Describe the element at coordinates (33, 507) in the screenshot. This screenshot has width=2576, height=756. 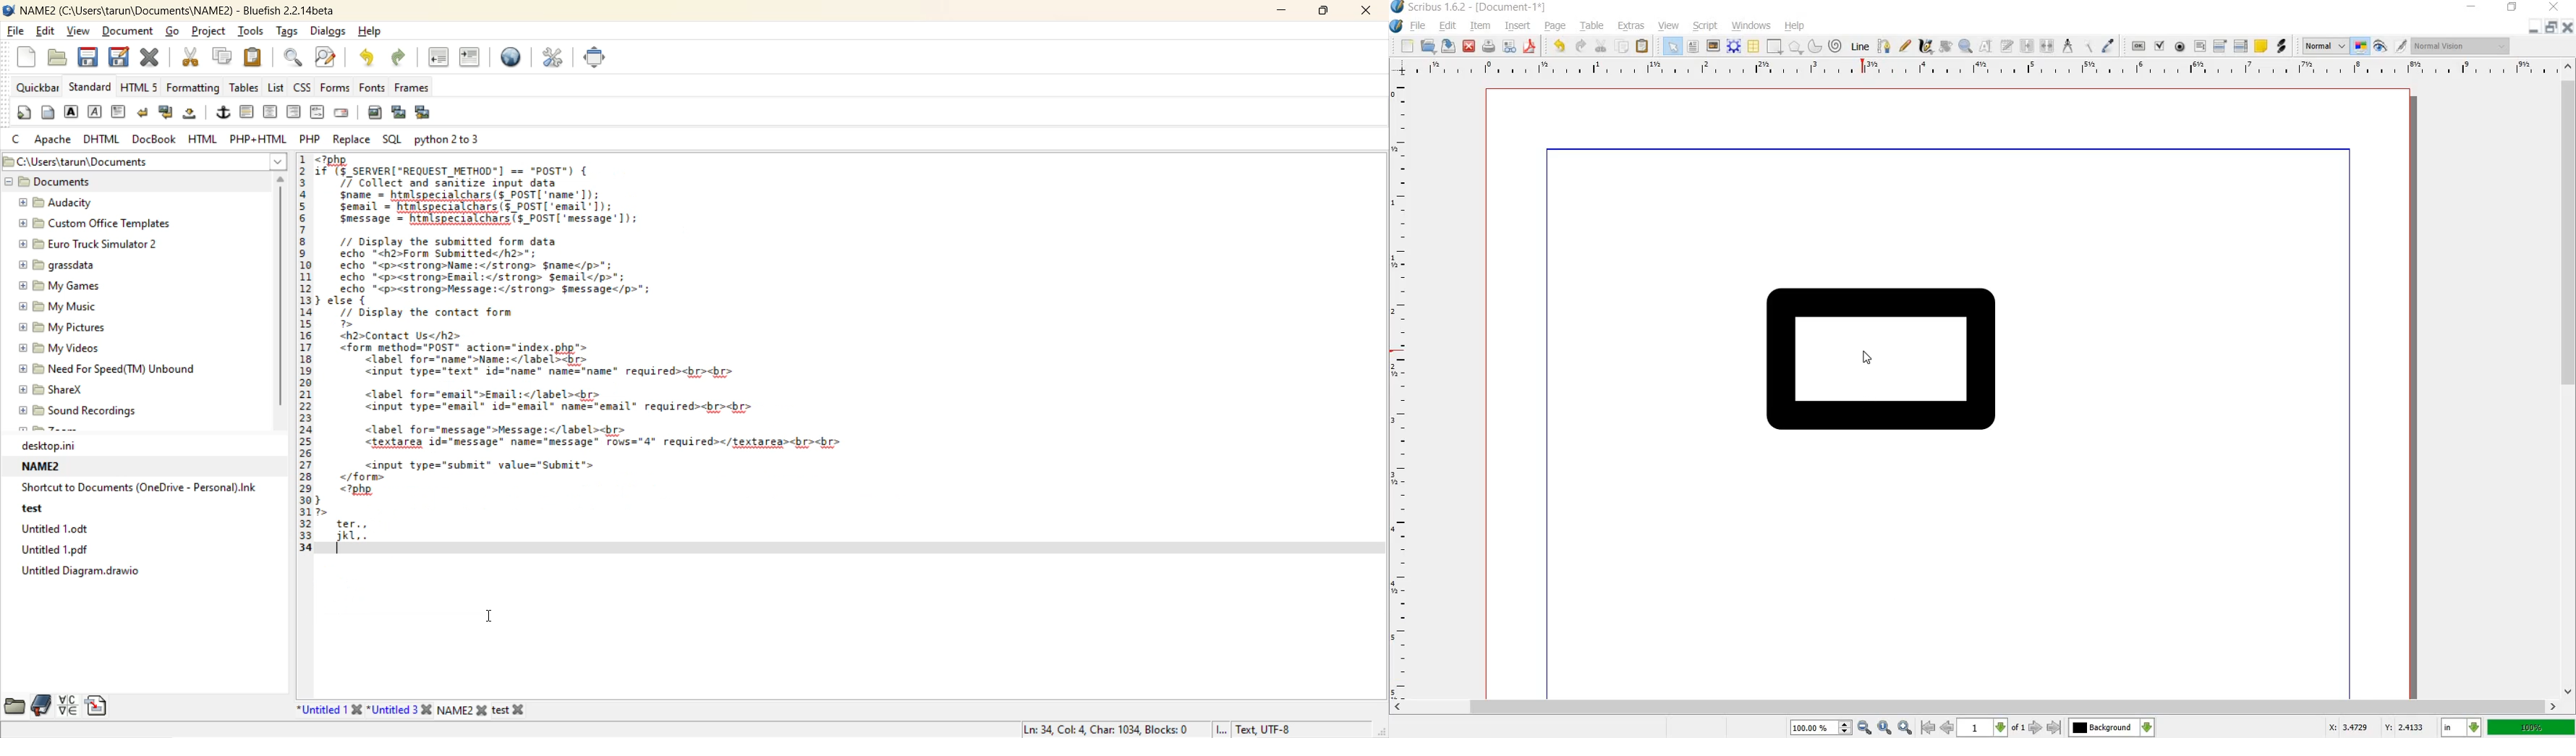
I see `test` at that location.